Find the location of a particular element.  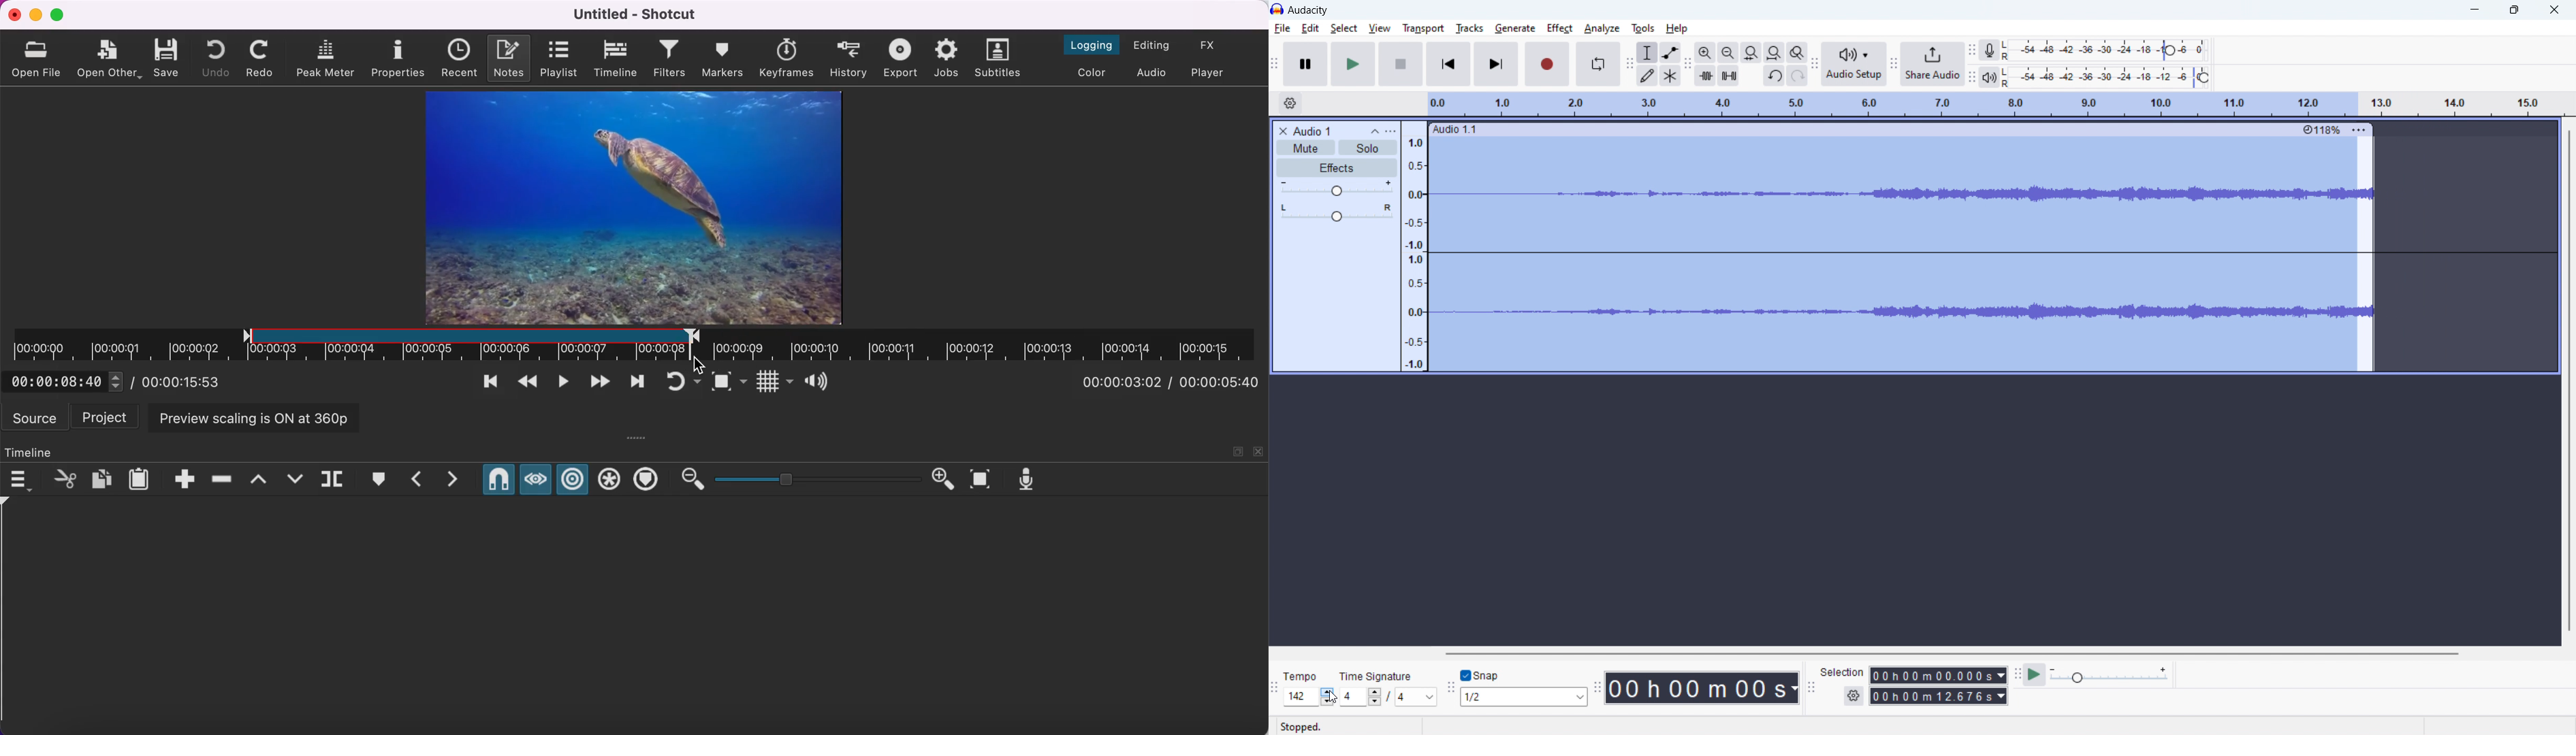

switch to the effects layout is located at coordinates (1211, 47).